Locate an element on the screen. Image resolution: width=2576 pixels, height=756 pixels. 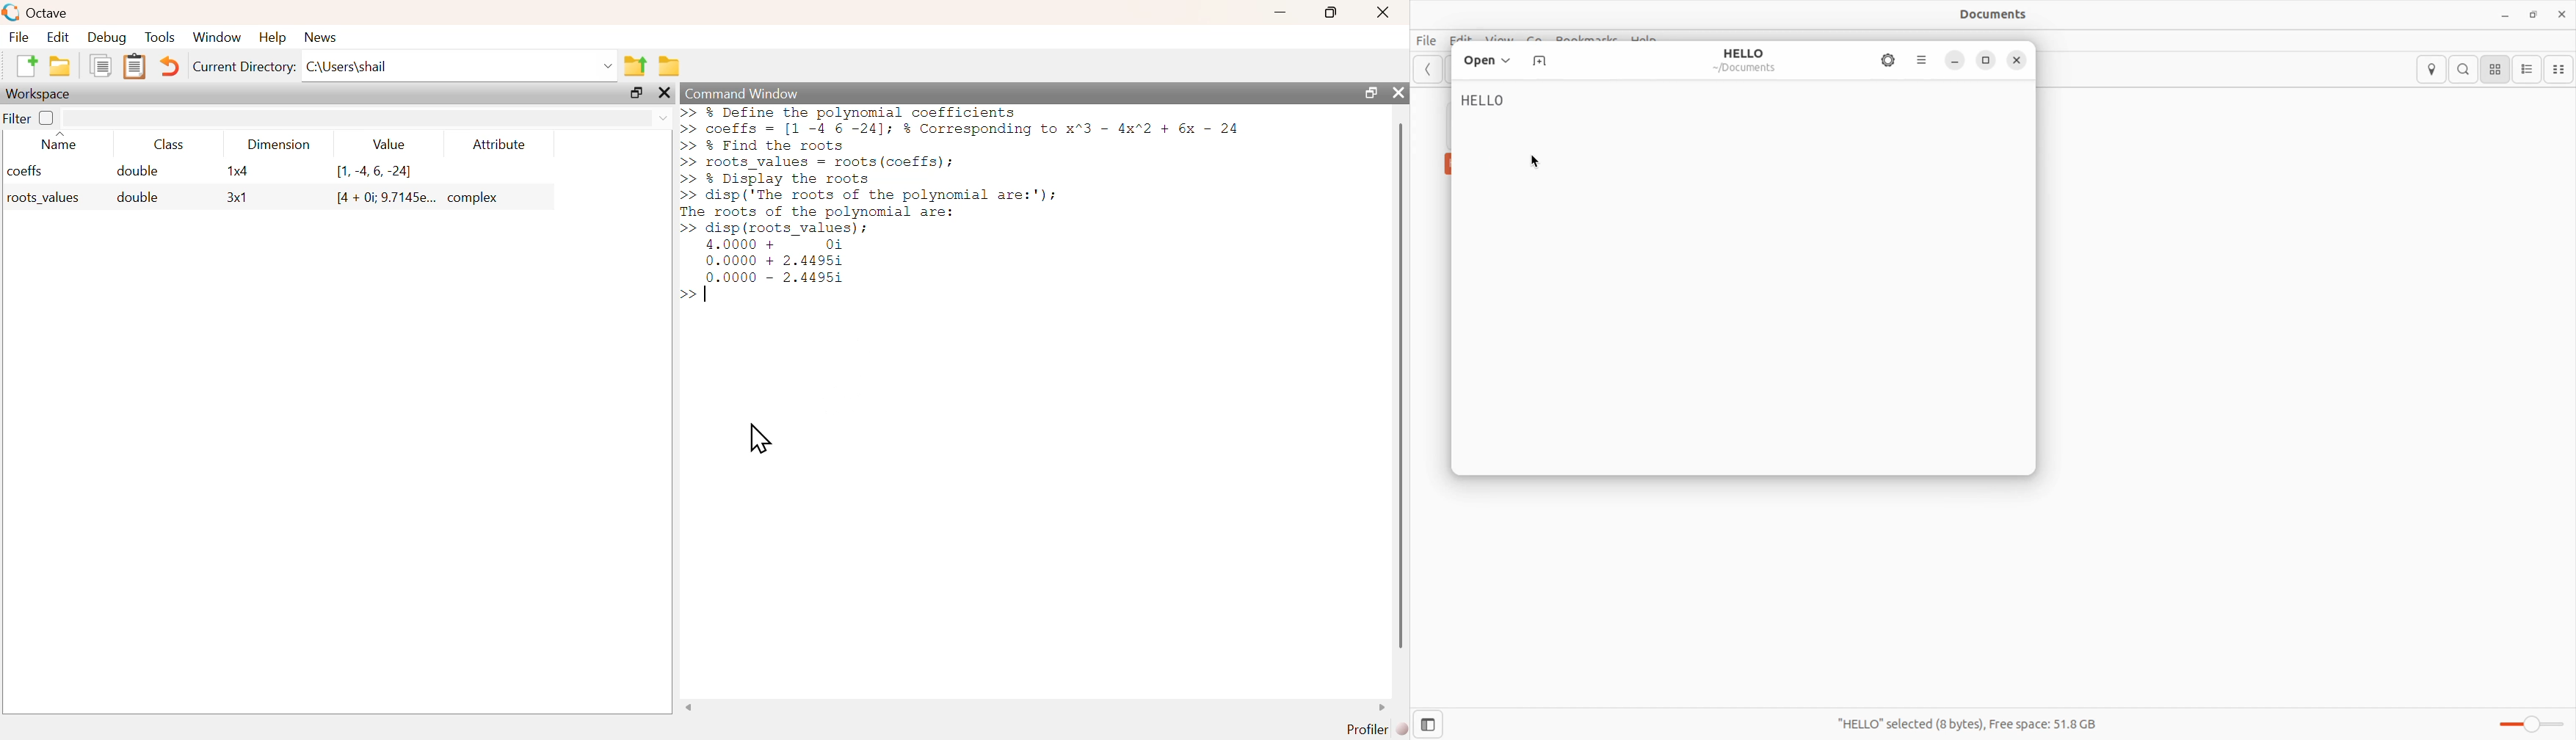
close is located at coordinates (1398, 93).